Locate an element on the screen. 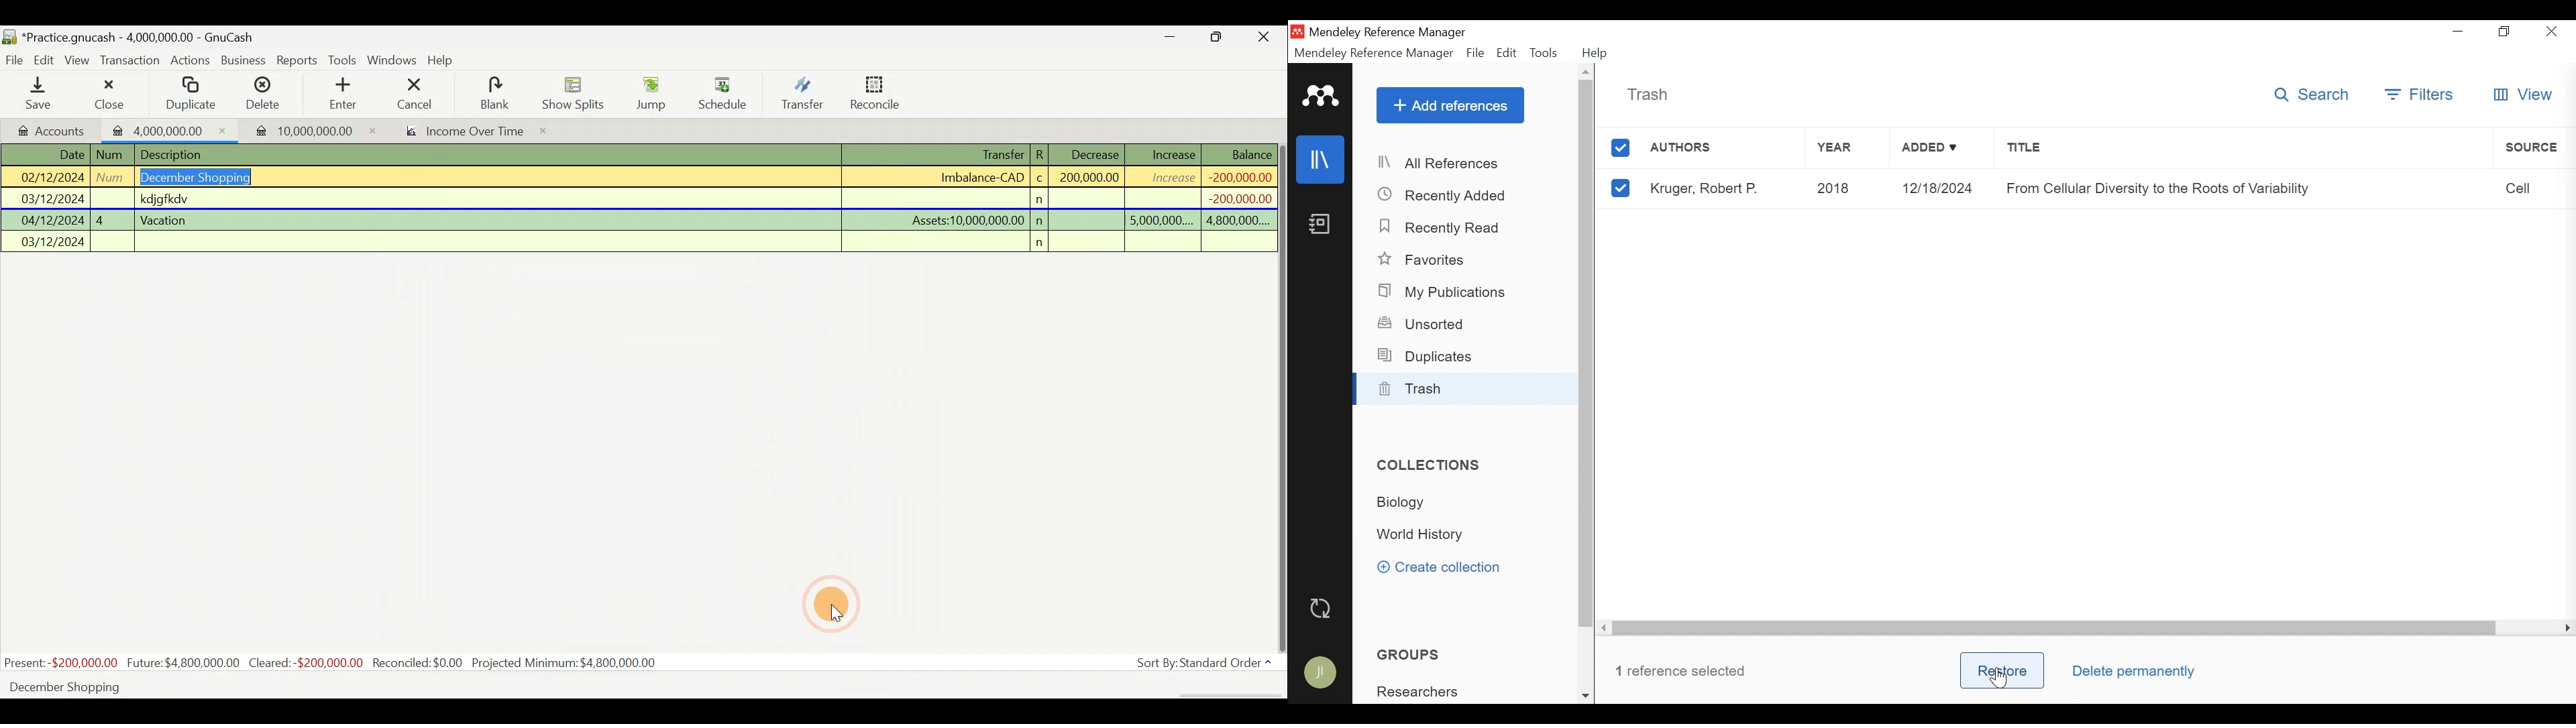 The width and height of the screenshot is (2576, 728). Maximise is located at coordinates (1218, 39).